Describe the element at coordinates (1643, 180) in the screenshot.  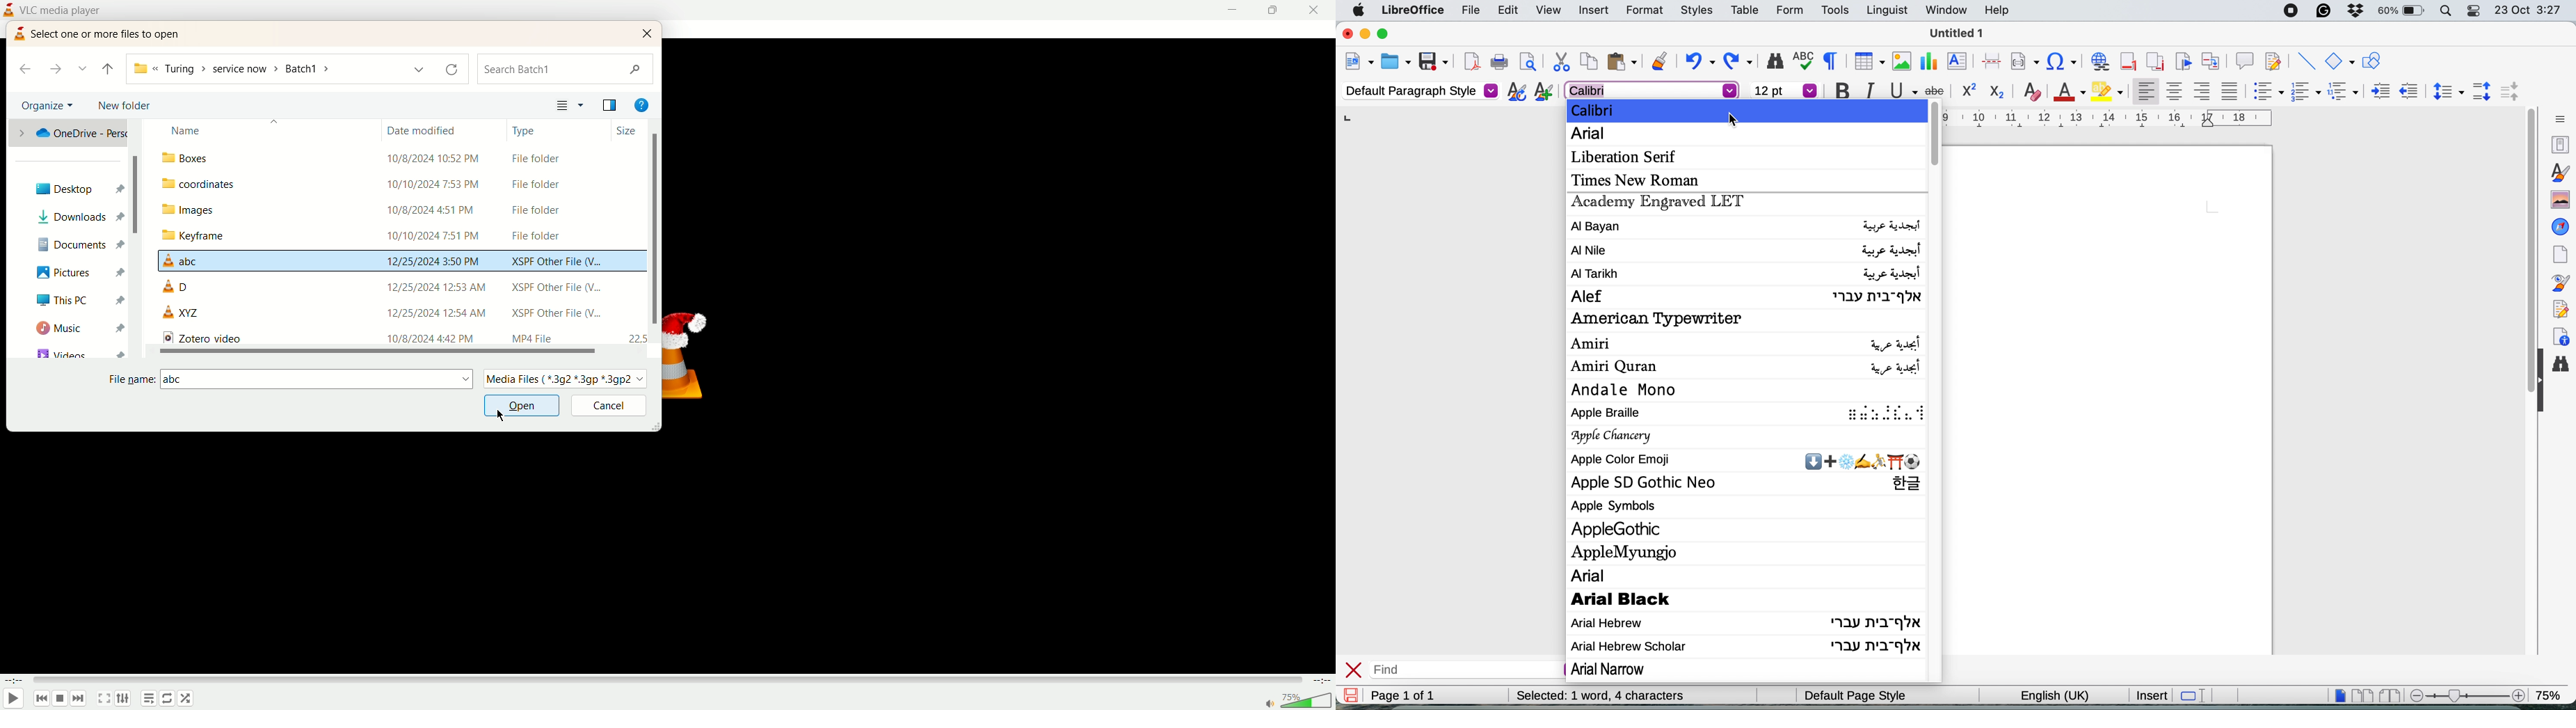
I see `times new roman` at that location.